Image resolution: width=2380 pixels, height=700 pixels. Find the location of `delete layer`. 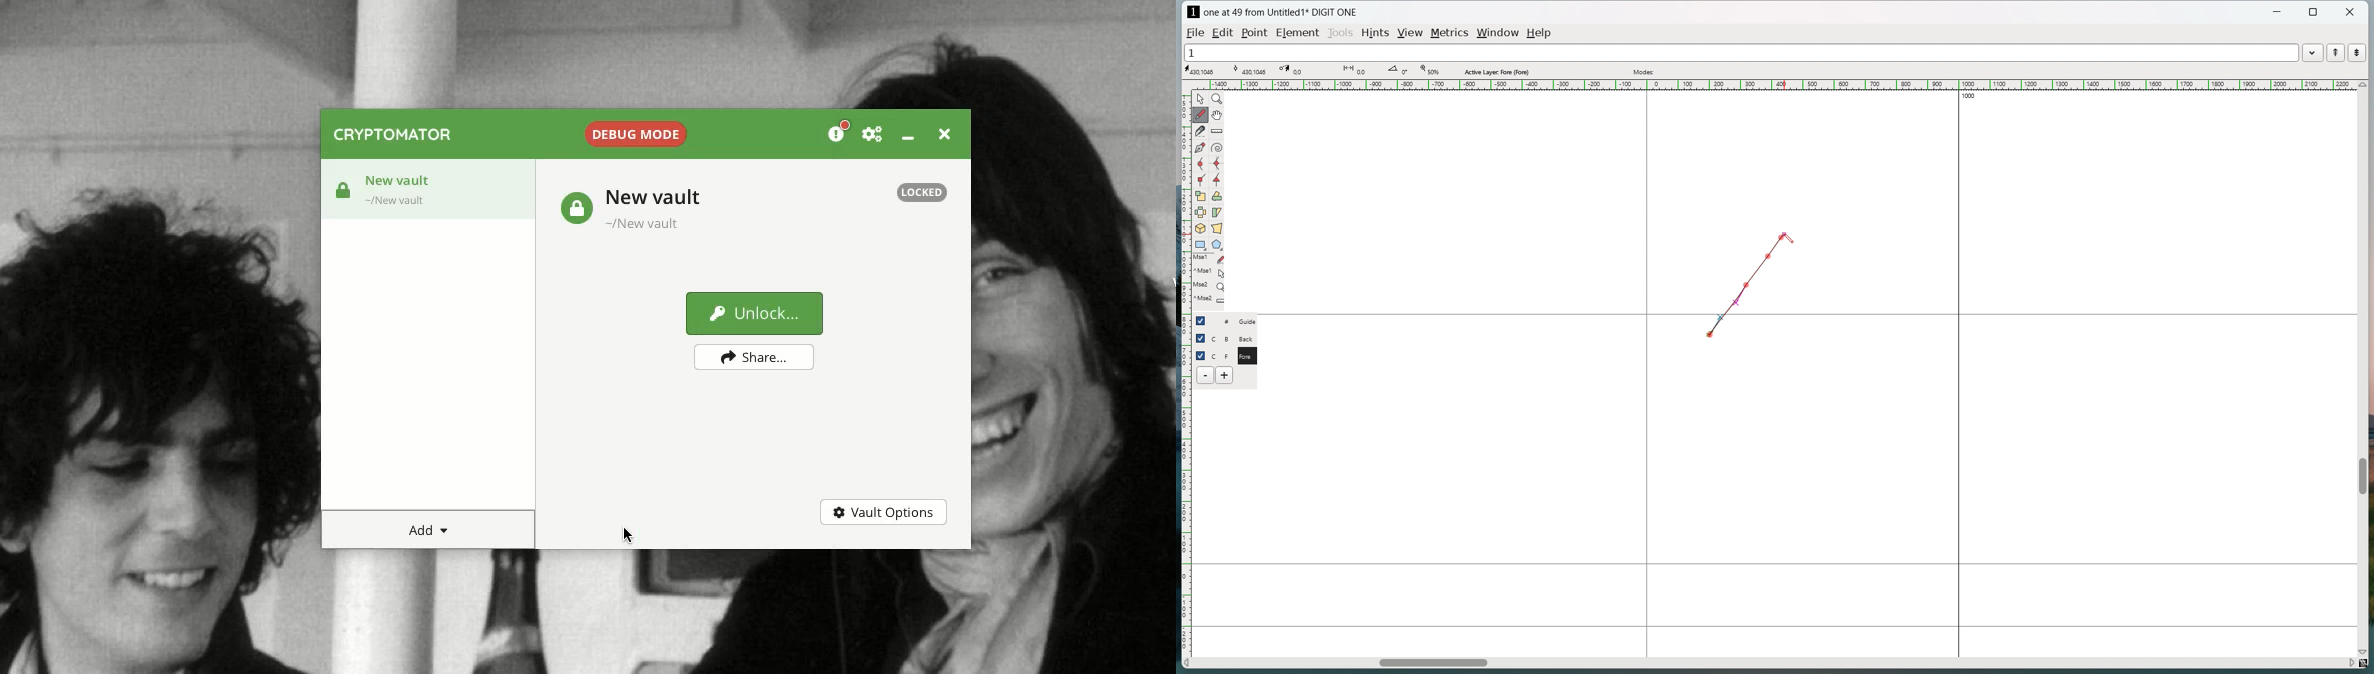

delete layer is located at coordinates (1205, 375).